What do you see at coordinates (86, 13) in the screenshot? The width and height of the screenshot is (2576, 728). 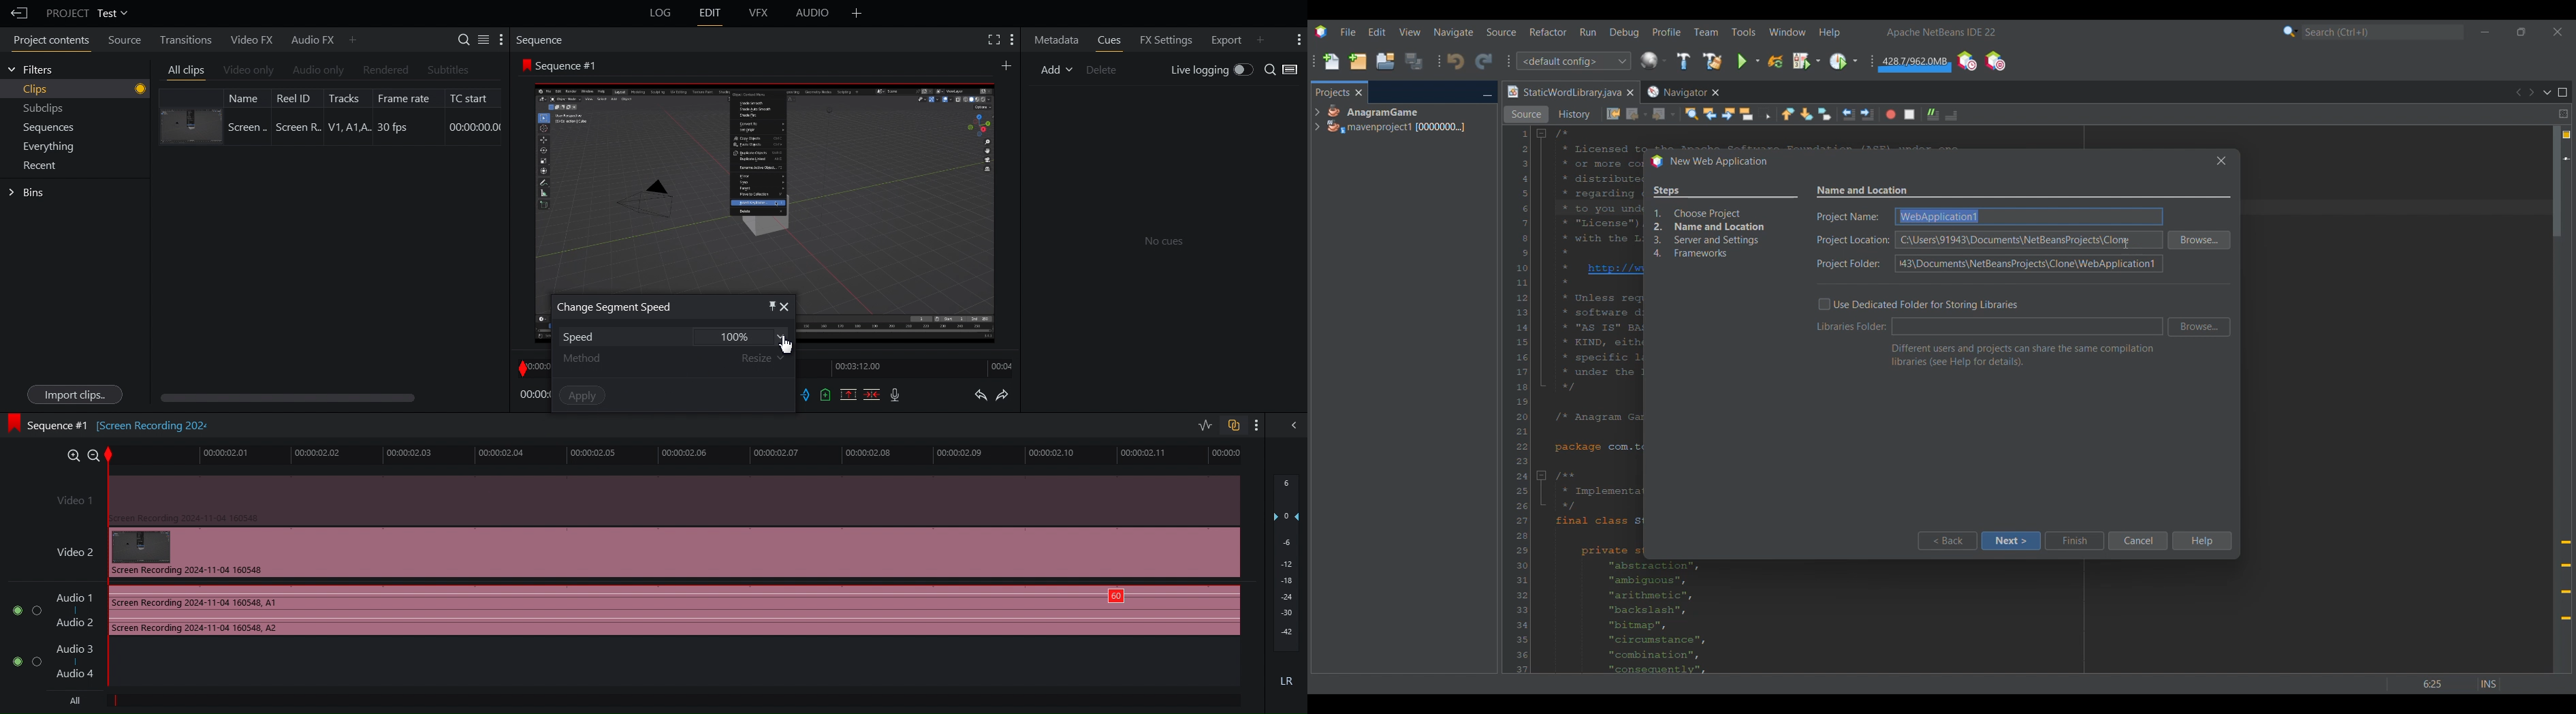 I see `Project Test` at bounding box center [86, 13].